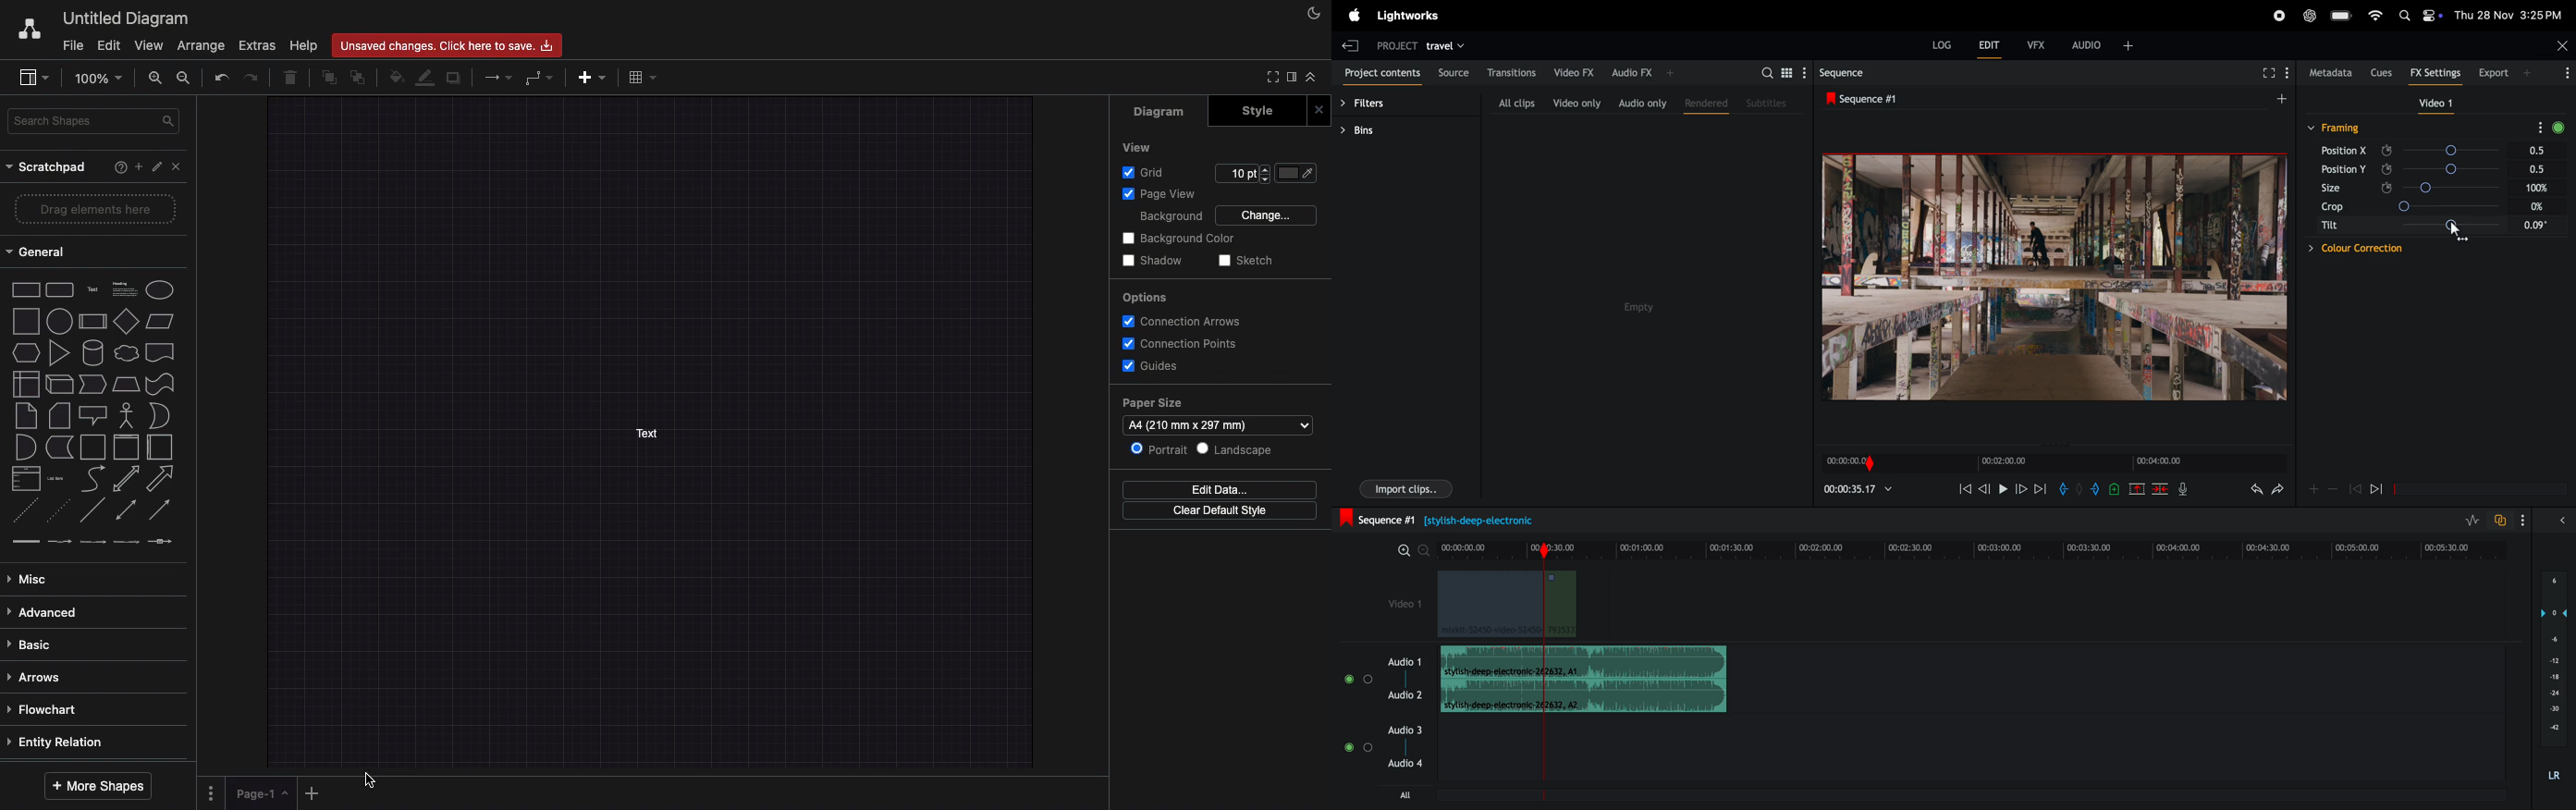 The width and height of the screenshot is (2576, 812). I want to click on all, so click(1395, 796).